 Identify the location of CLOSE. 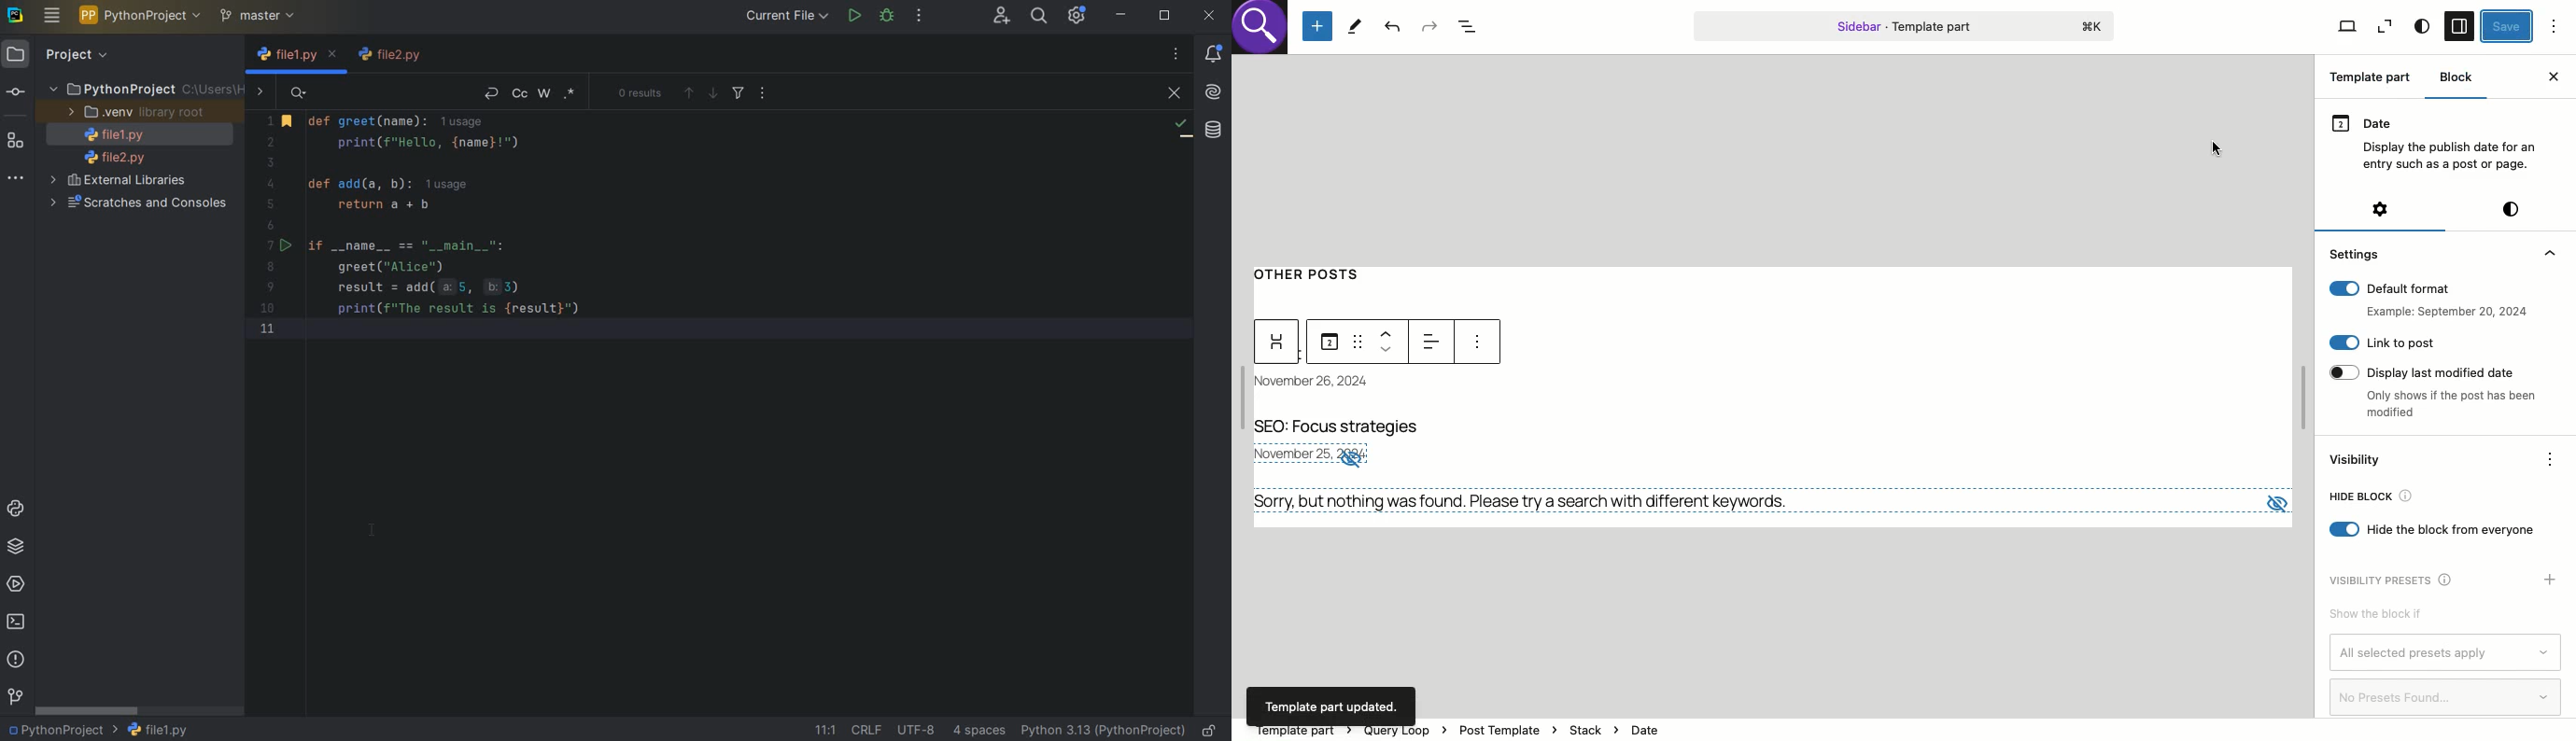
(1171, 94).